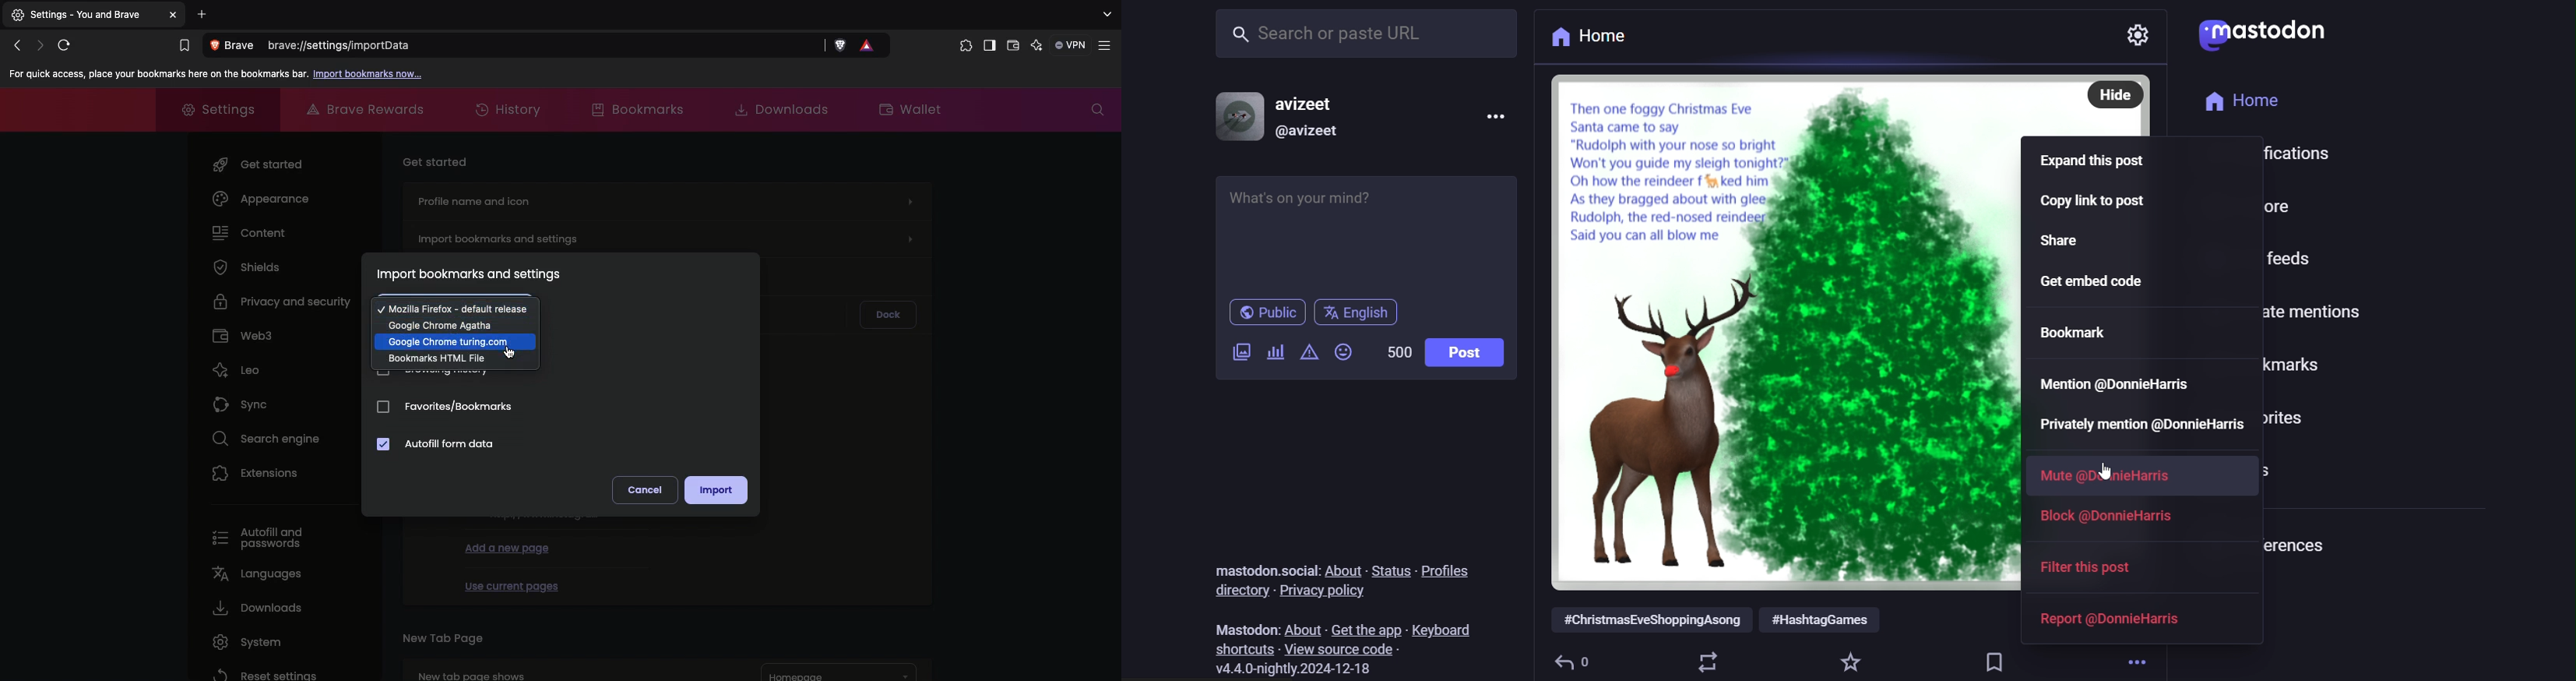 This screenshot has height=700, width=2576. What do you see at coordinates (83, 16) in the screenshot?
I see `Settings` at bounding box center [83, 16].